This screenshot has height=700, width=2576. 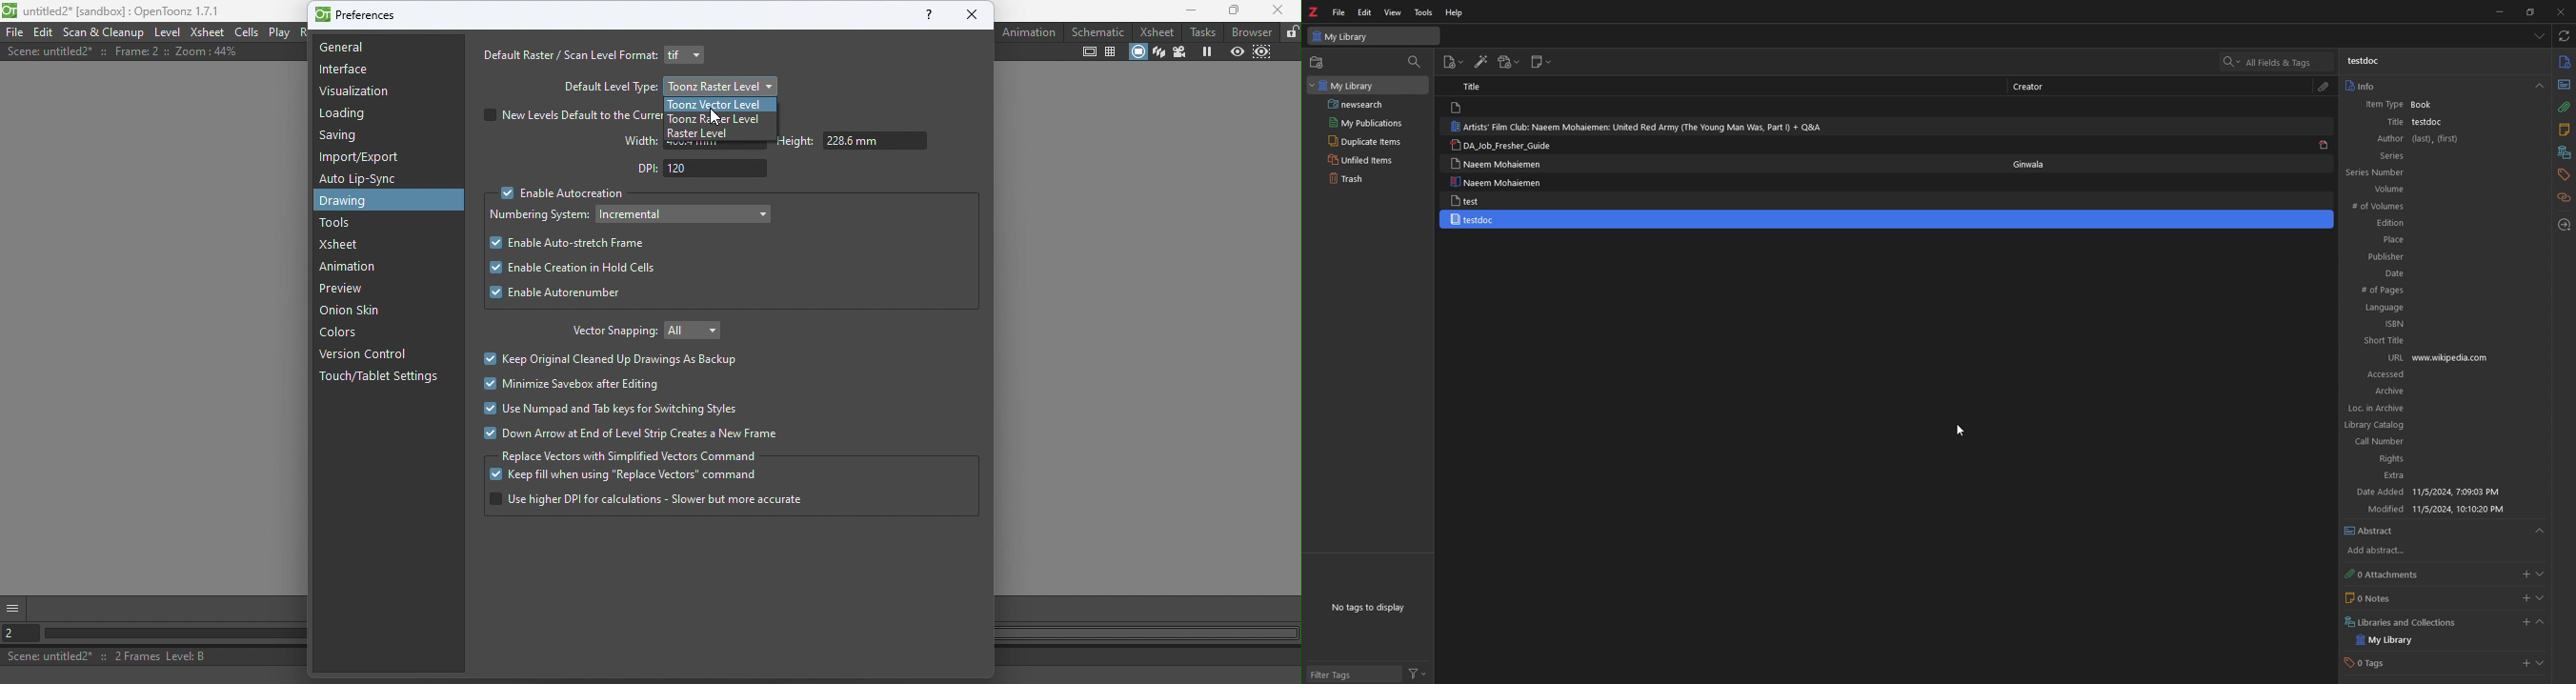 What do you see at coordinates (2380, 598) in the screenshot?
I see `0 Notes` at bounding box center [2380, 598].